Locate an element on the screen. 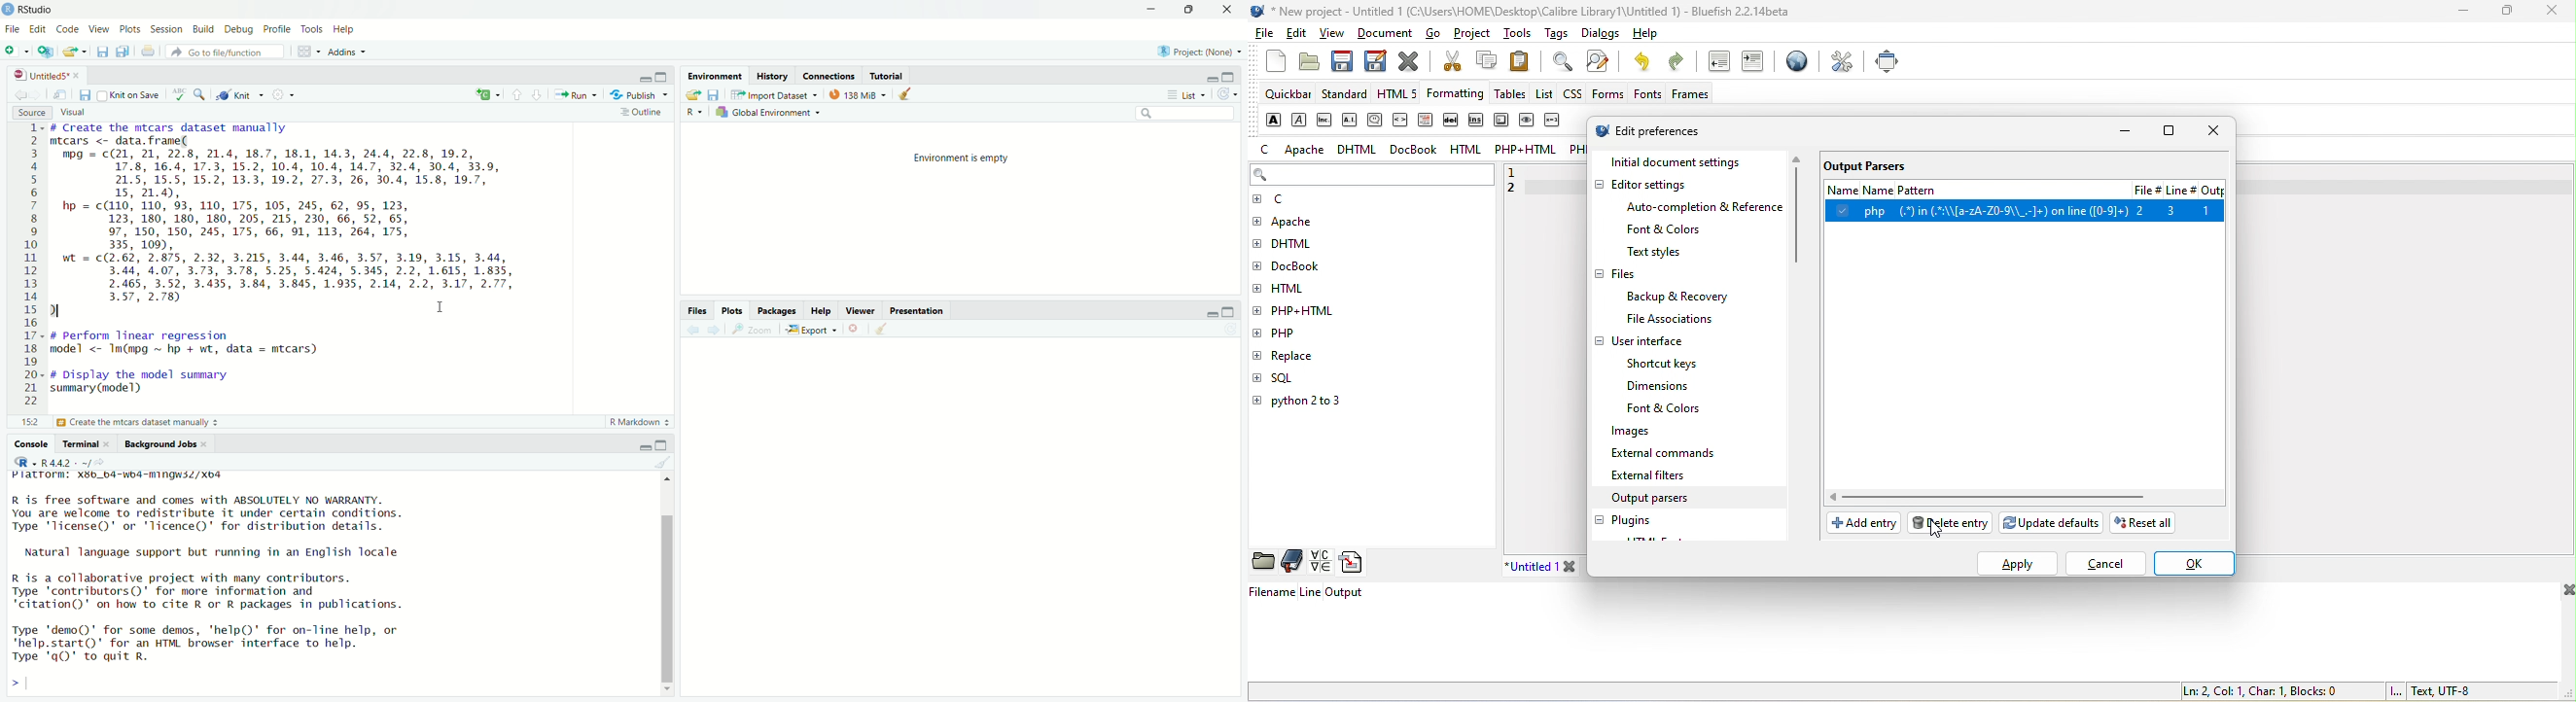 Image resolution: width=2576 pixels, height=728 pixels. R Markdown is located at coordinates (638, 422).